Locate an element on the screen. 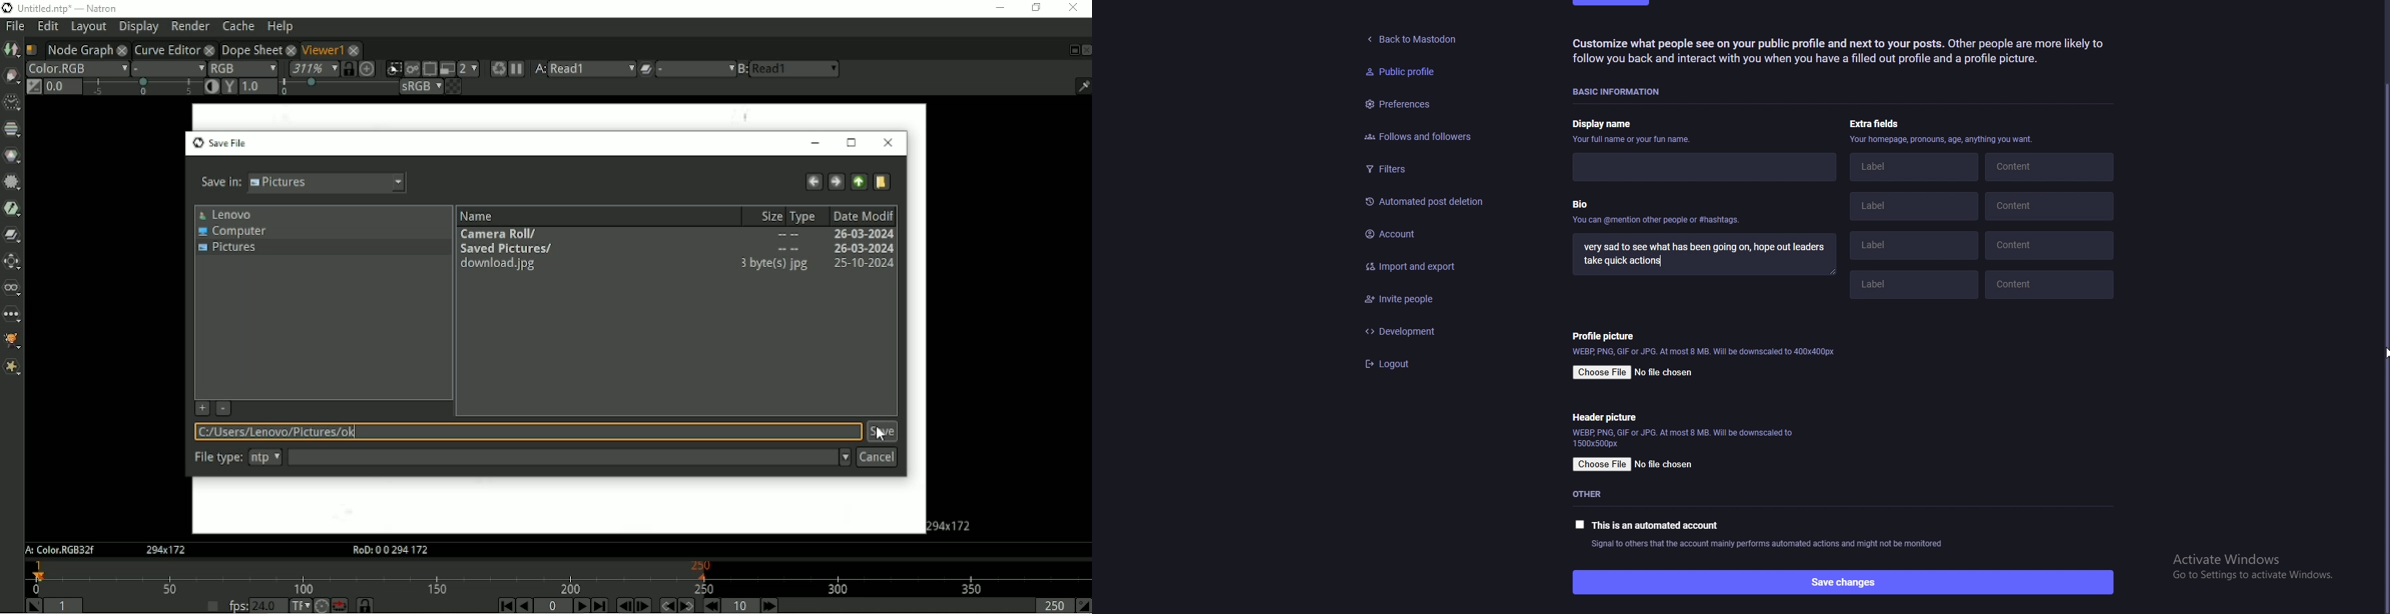 This screenshot has width=2408, height=616. Public profile is located at coordinates (1398, 72).